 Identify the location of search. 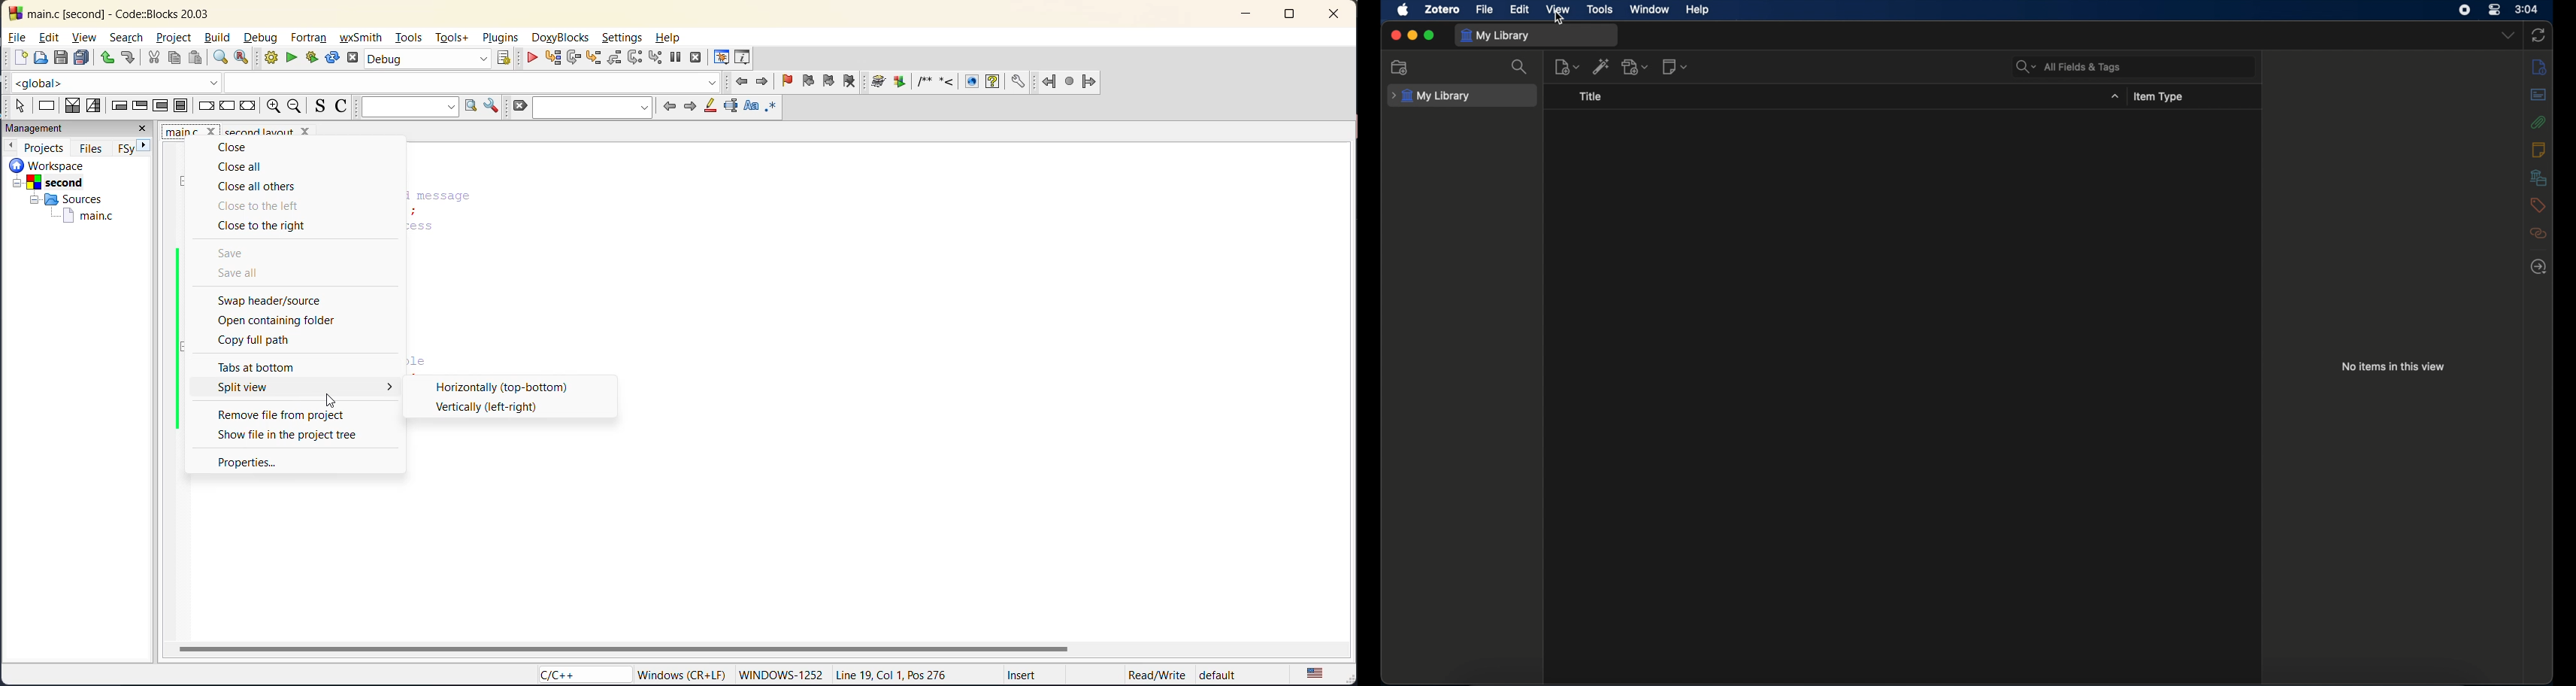
(1521, 67).